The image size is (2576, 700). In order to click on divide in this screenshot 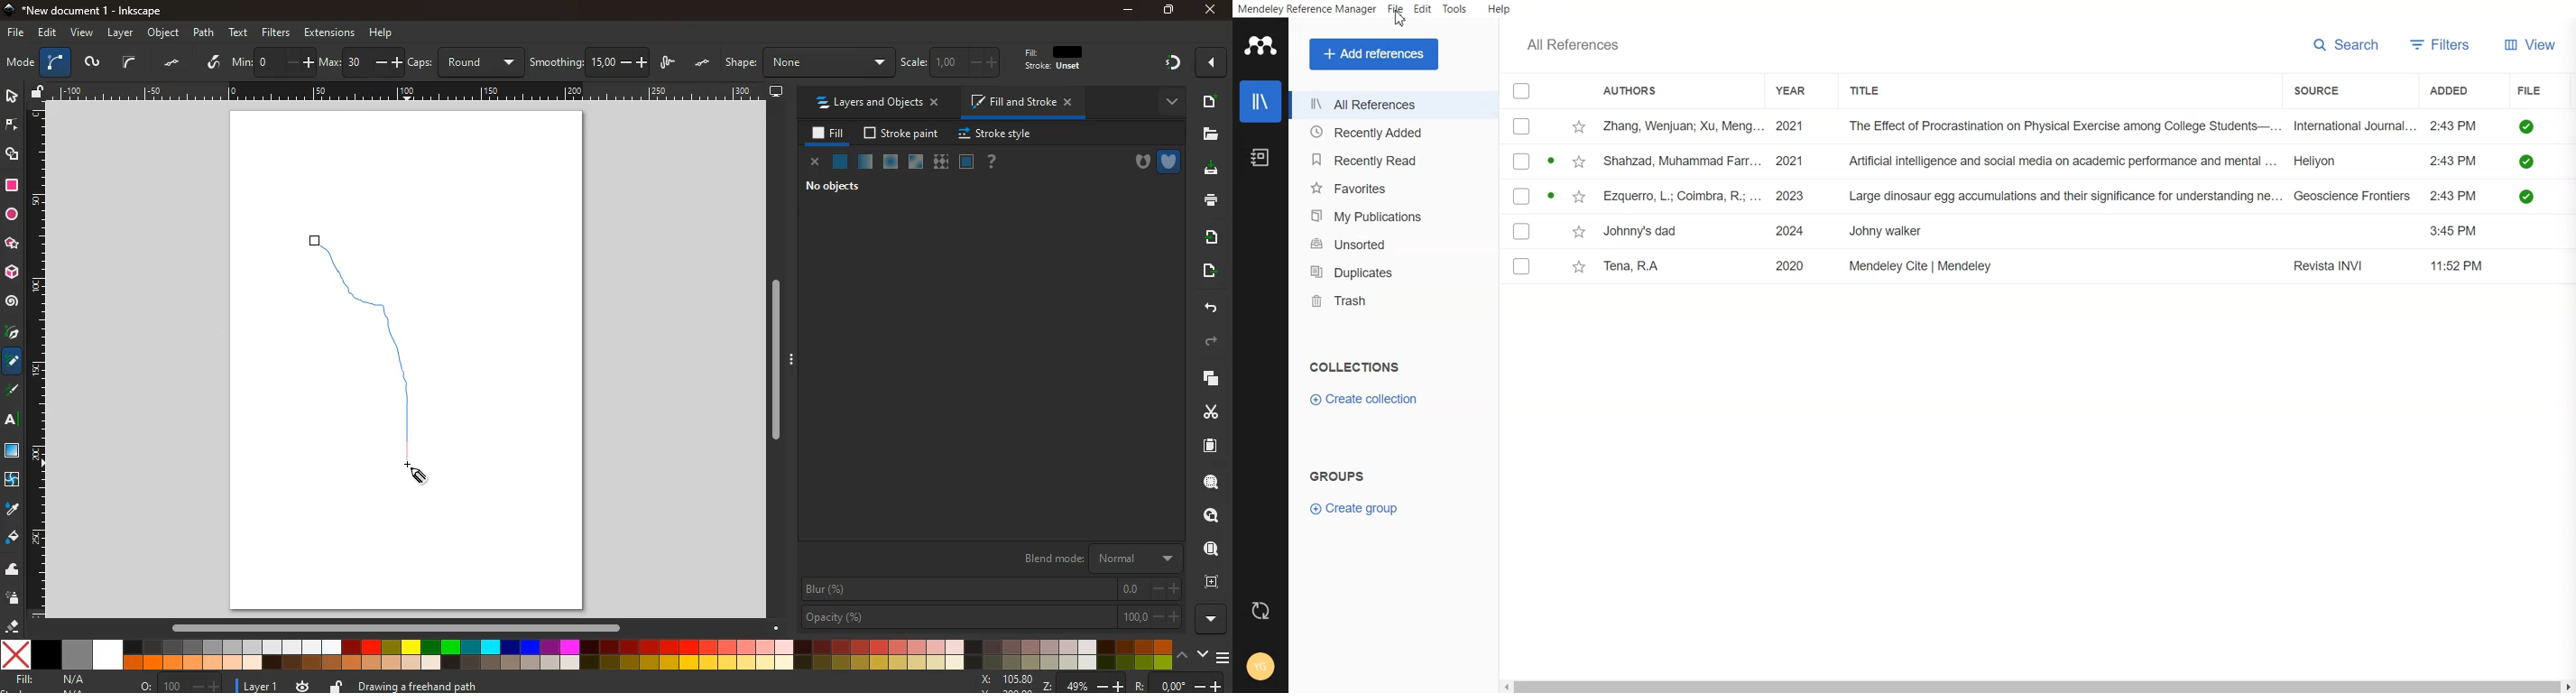, I will do `click(245, 63)`.